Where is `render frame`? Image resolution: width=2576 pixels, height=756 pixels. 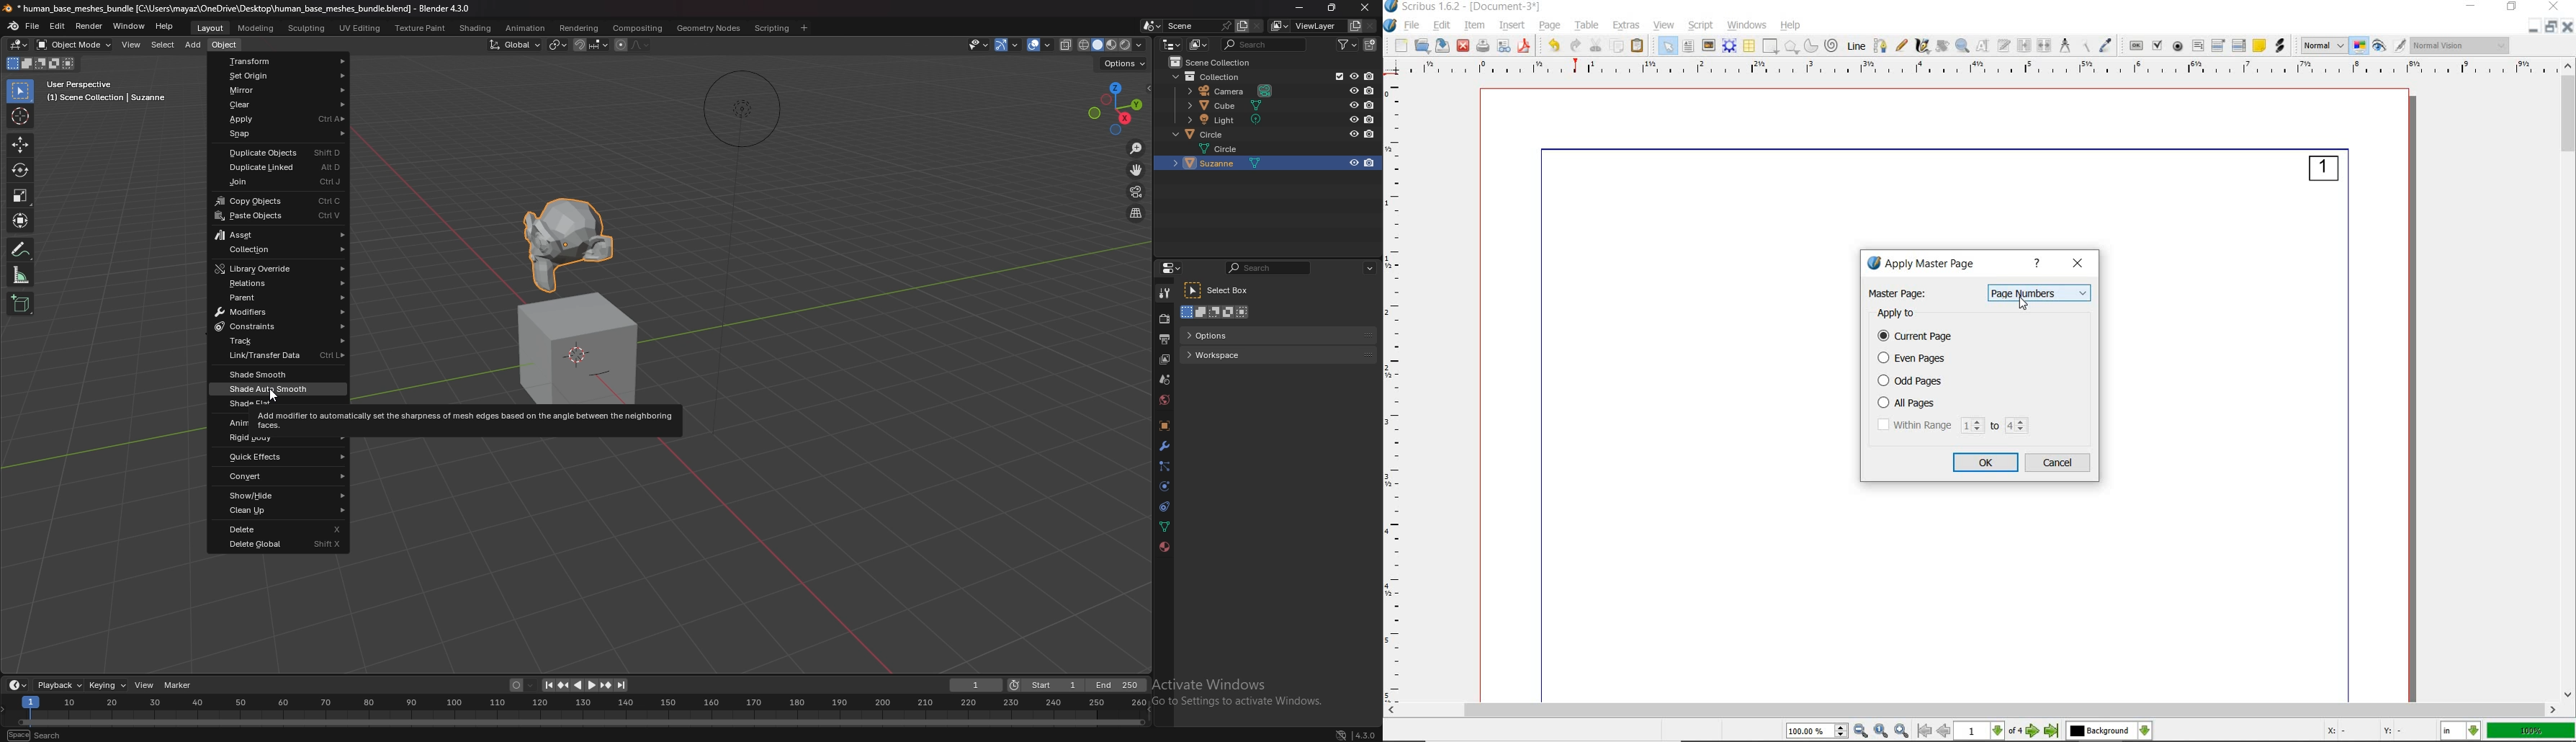 render frame is located at coordinates (1730, 45).